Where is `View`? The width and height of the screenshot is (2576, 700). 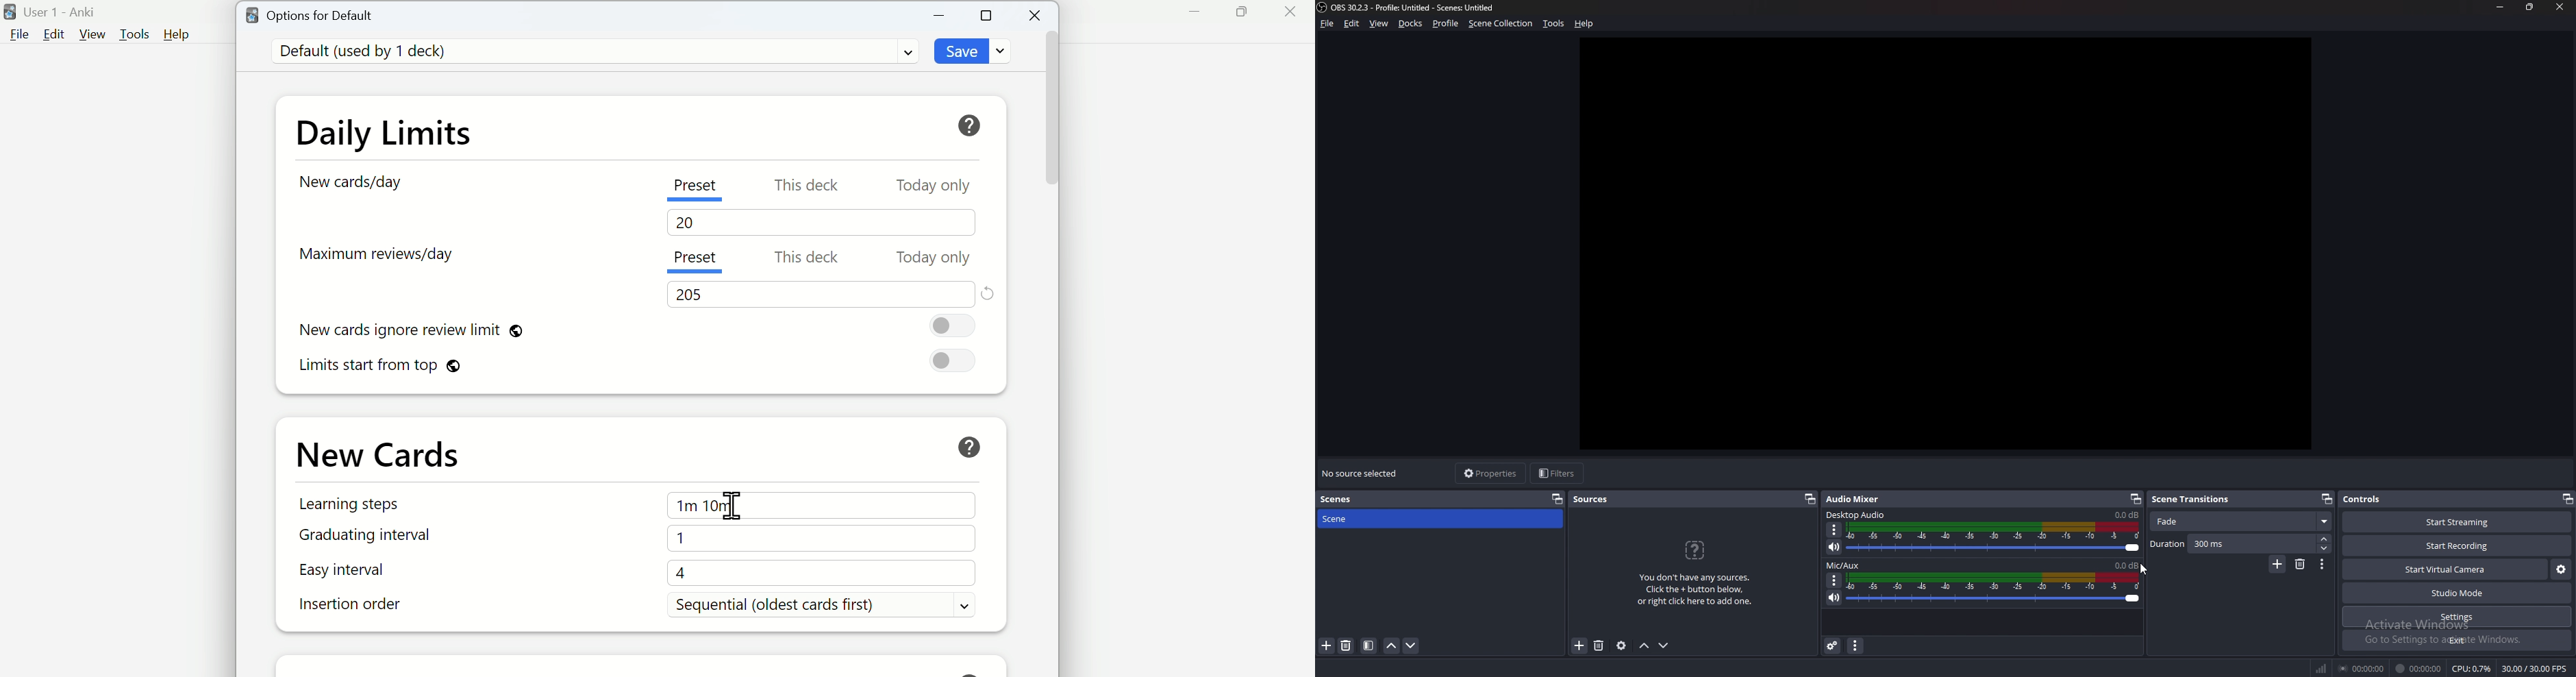
View is located at coordinates (94, 34).